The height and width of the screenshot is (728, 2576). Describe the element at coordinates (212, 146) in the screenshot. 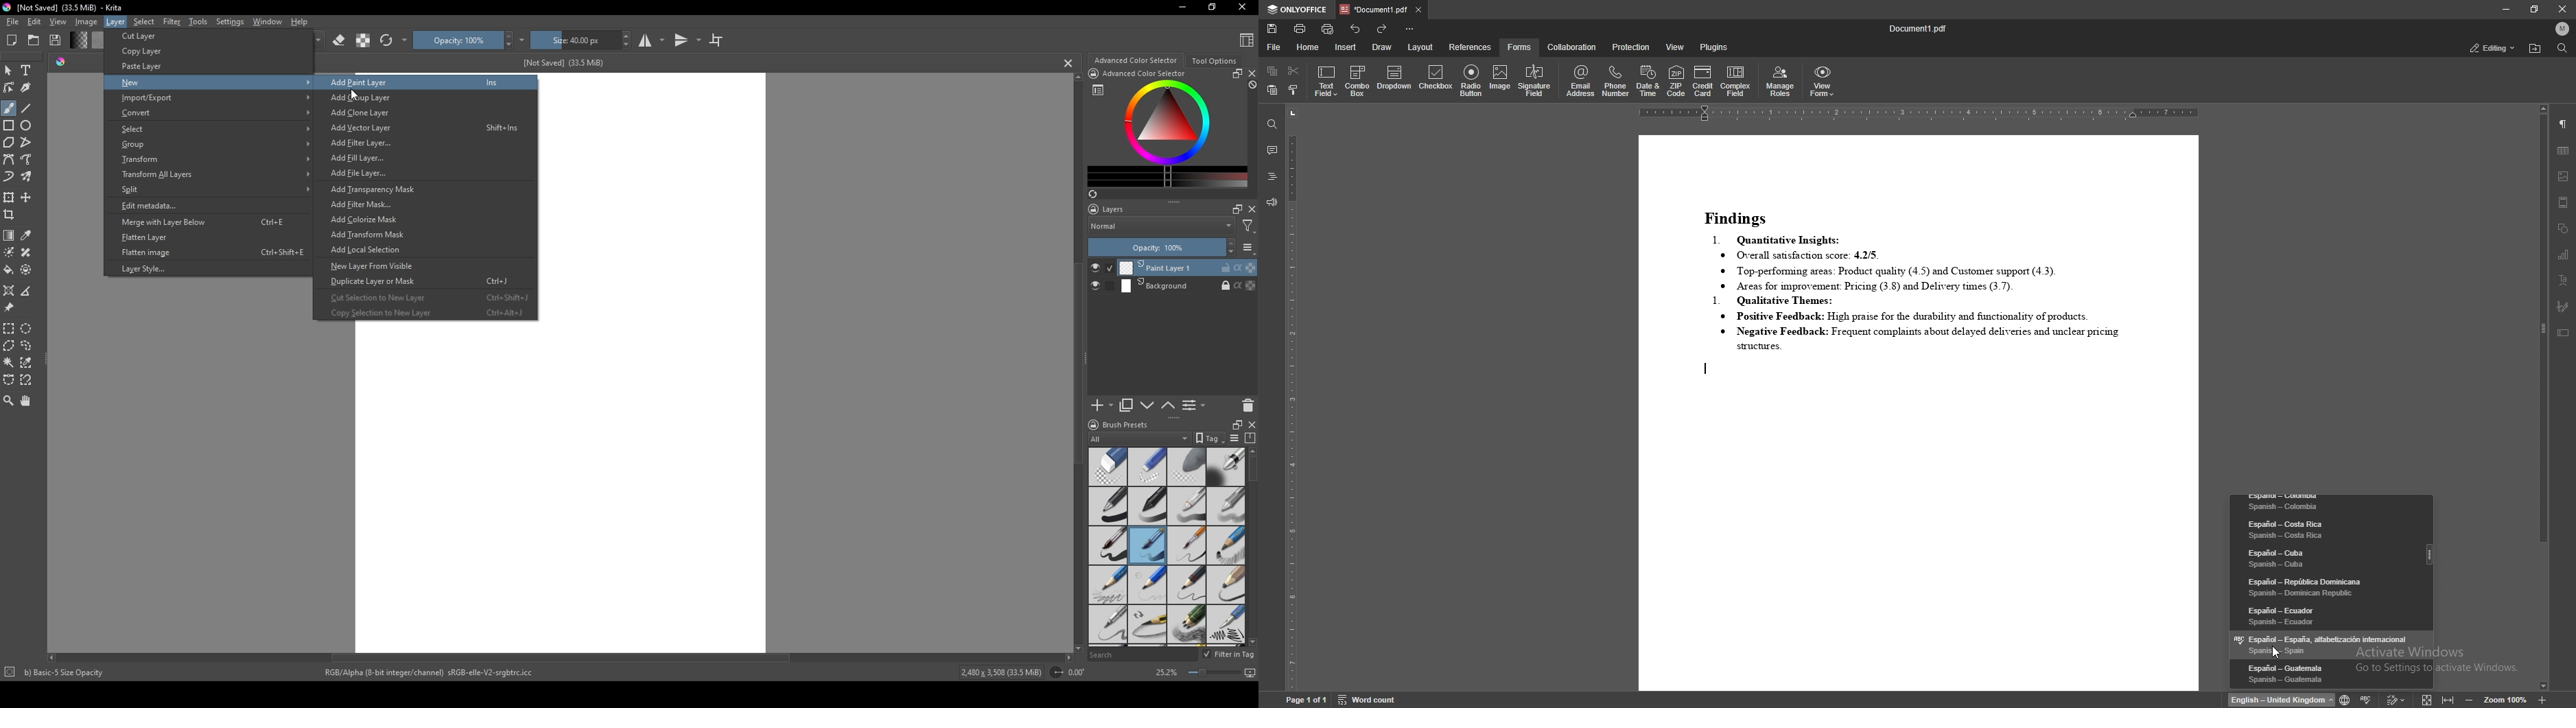

I see `Group` at that location.